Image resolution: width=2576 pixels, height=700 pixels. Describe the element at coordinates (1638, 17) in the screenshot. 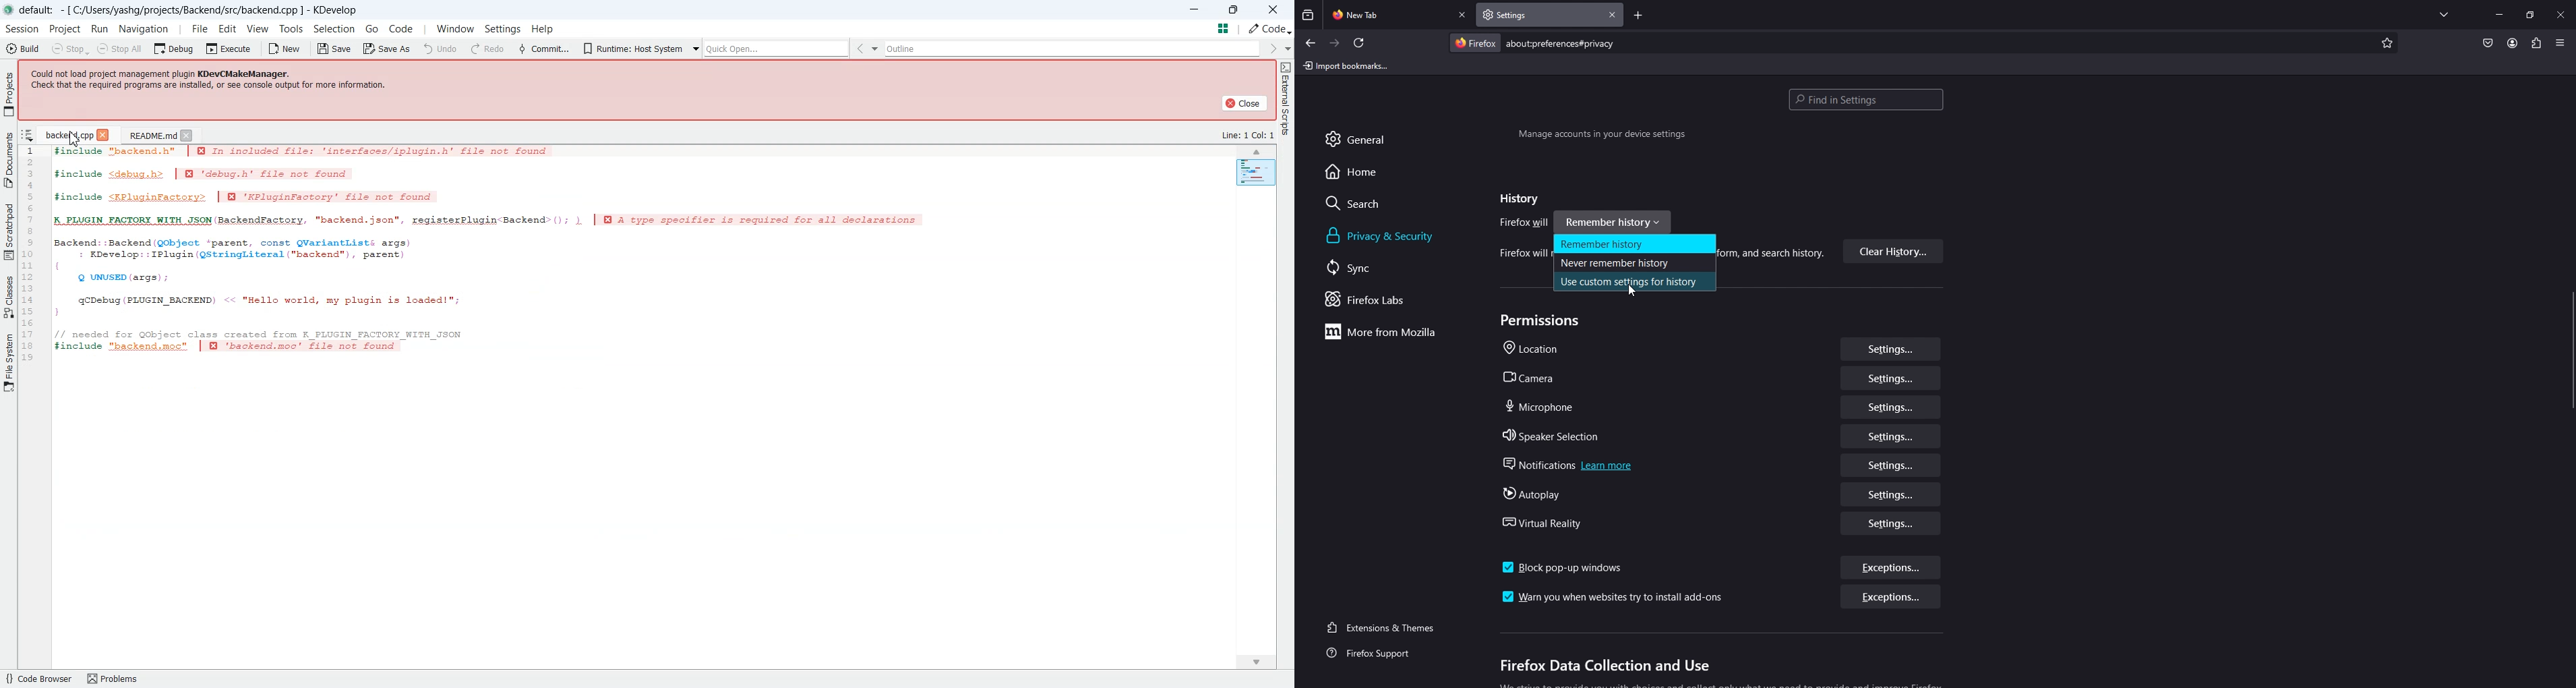

I see `add tab` at that location.